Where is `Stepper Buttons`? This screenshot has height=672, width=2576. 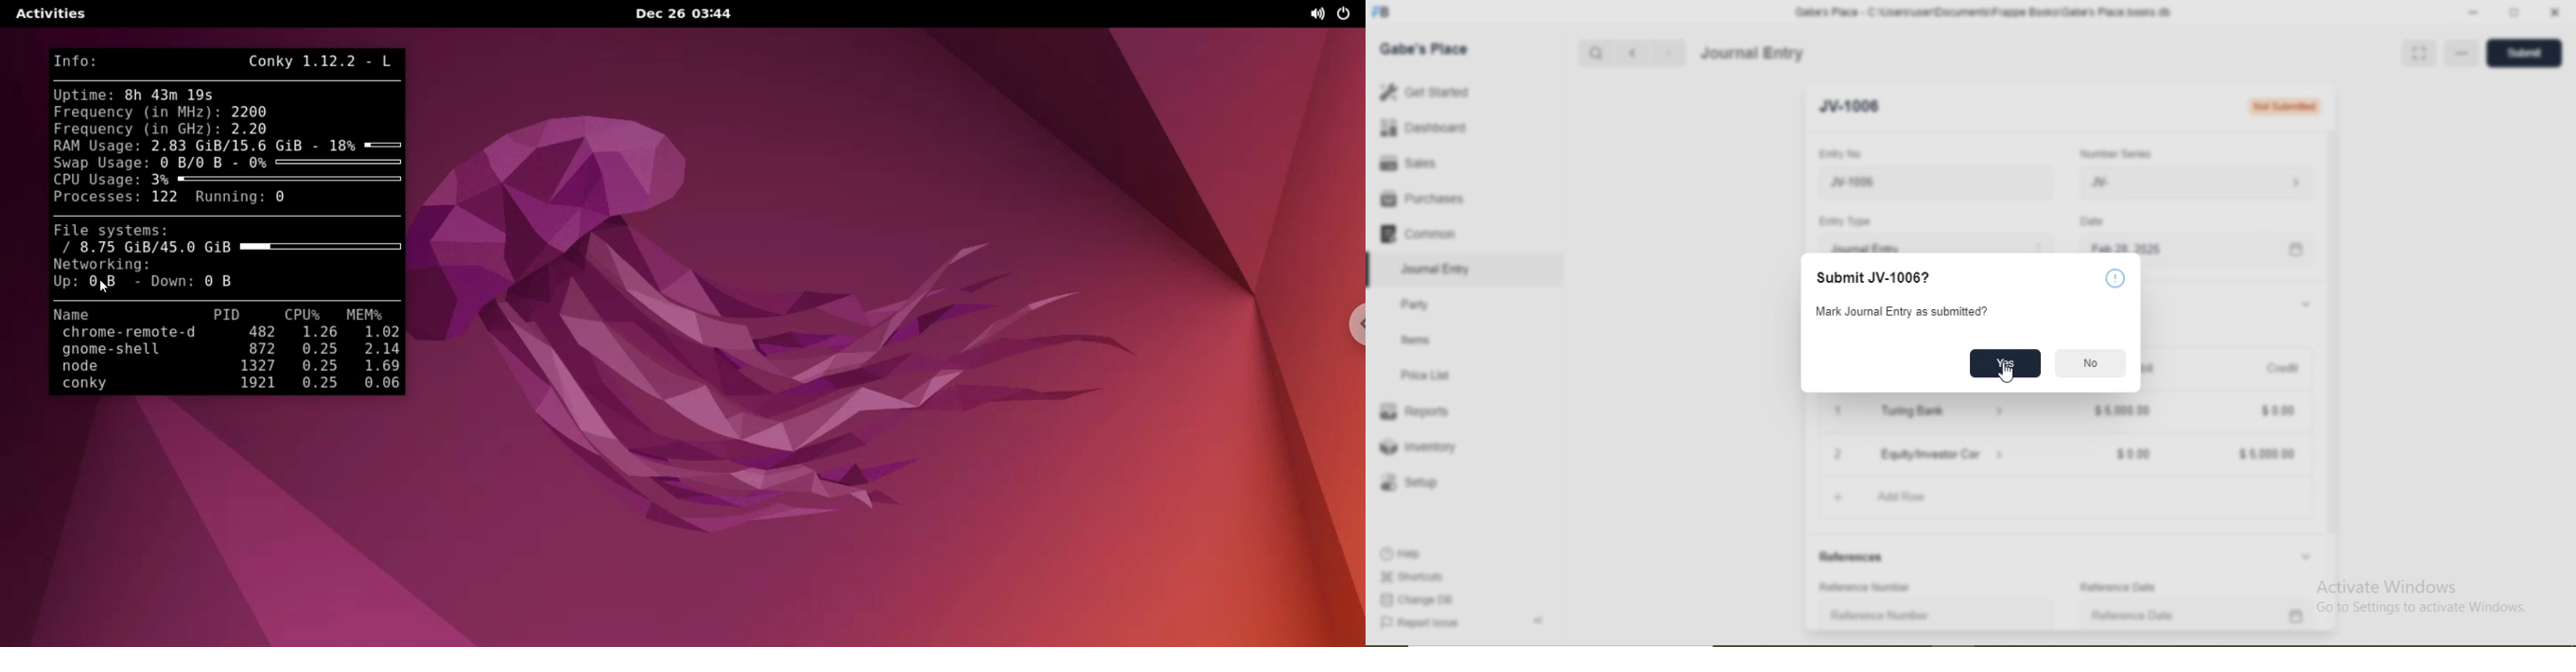 Stepper Buttons is located at coordinates (2039, 247).